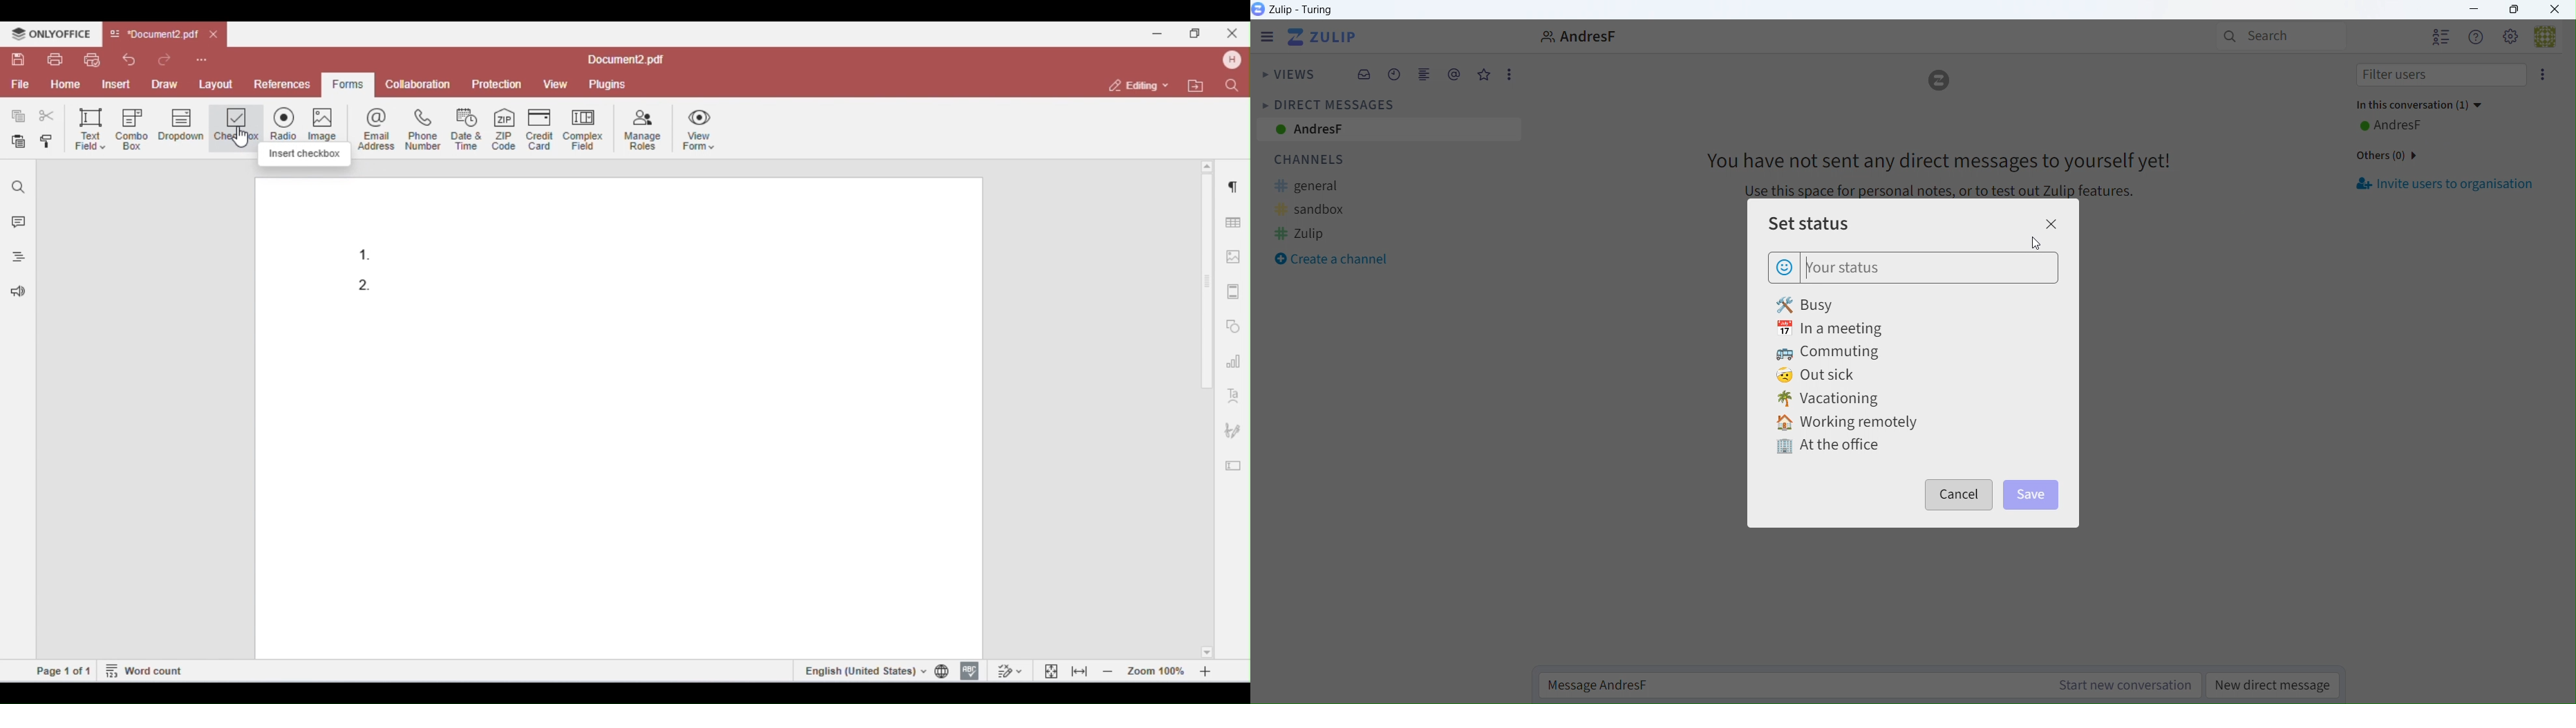 Image resolution: width=2576 pixels, height=728 pixels. Describe the element at coordinates (1395, 77) in the screenshot. I see `Schedule` at that location.